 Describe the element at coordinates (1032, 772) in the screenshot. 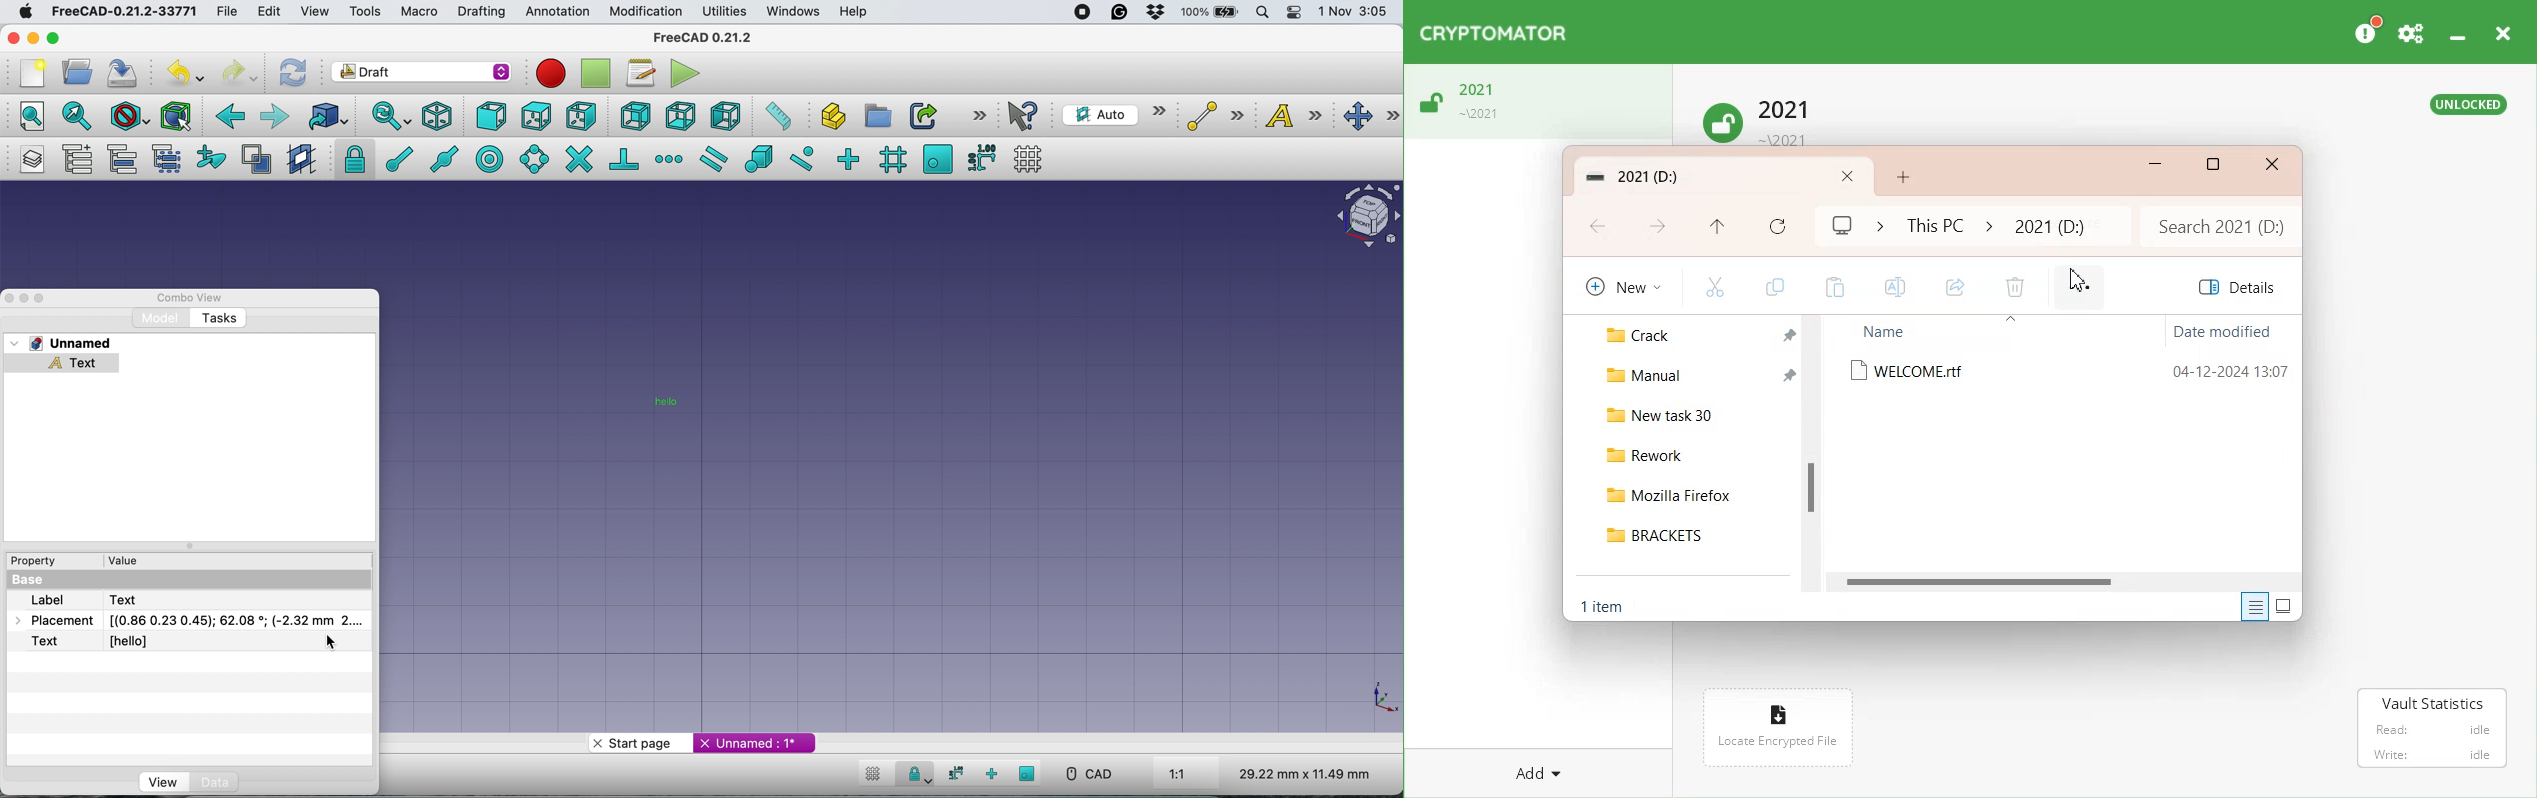

I see `snap working plane` at that location.